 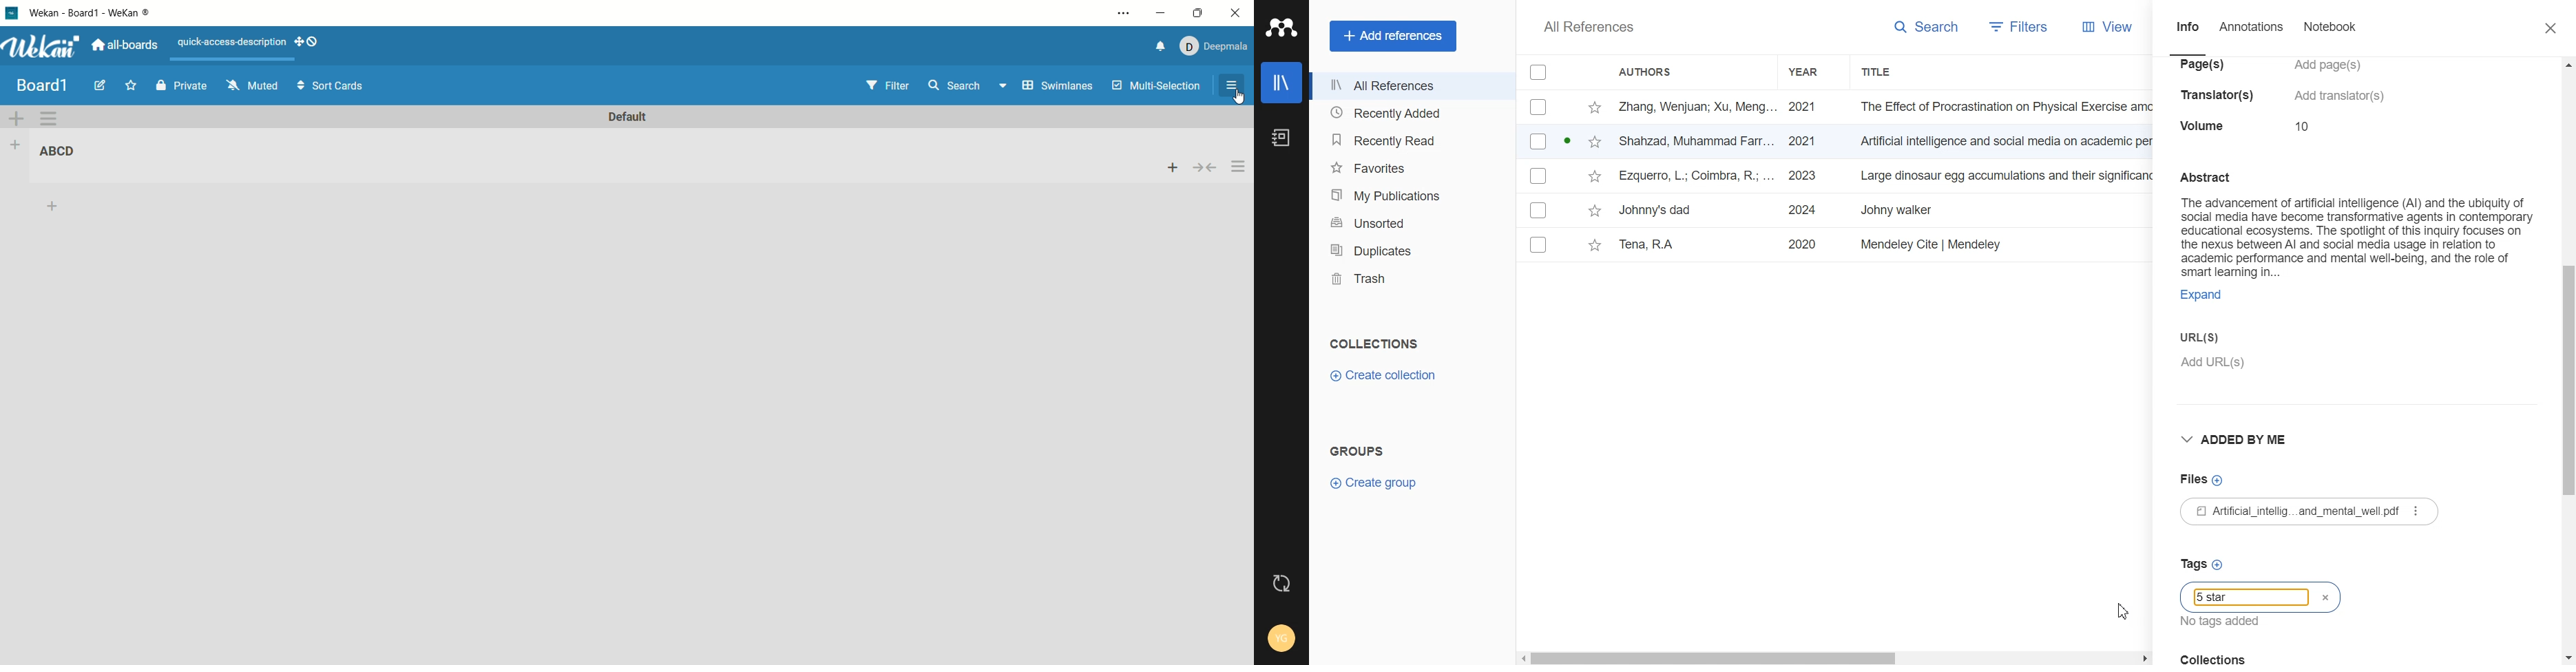 I want to click on Notebook, so click(x=2329, y=35).